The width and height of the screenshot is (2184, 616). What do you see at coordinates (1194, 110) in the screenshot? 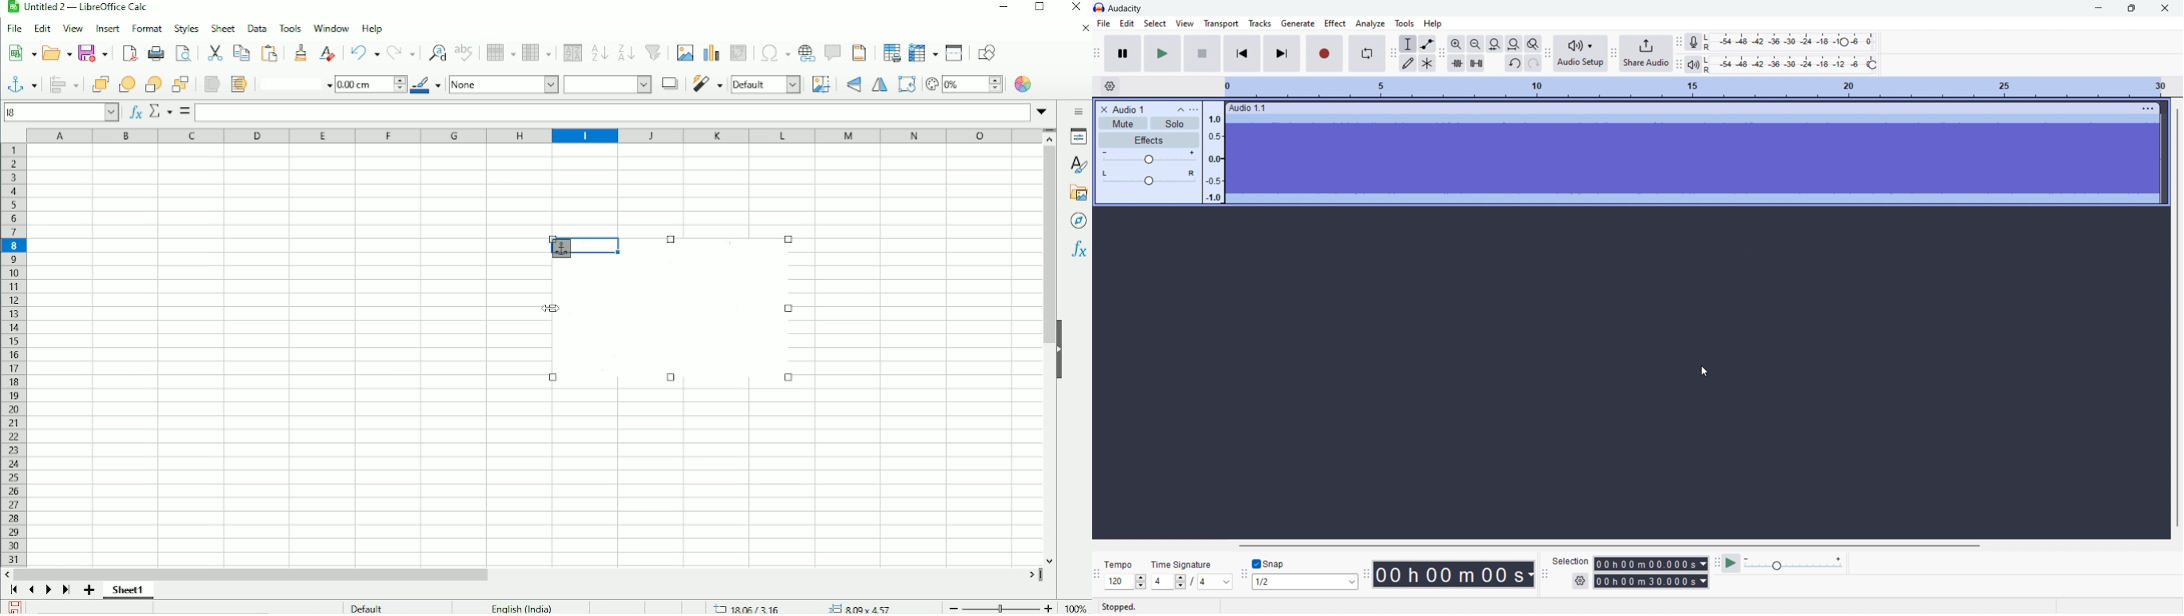
I see `open menu` at bounding box center [1194, 110].